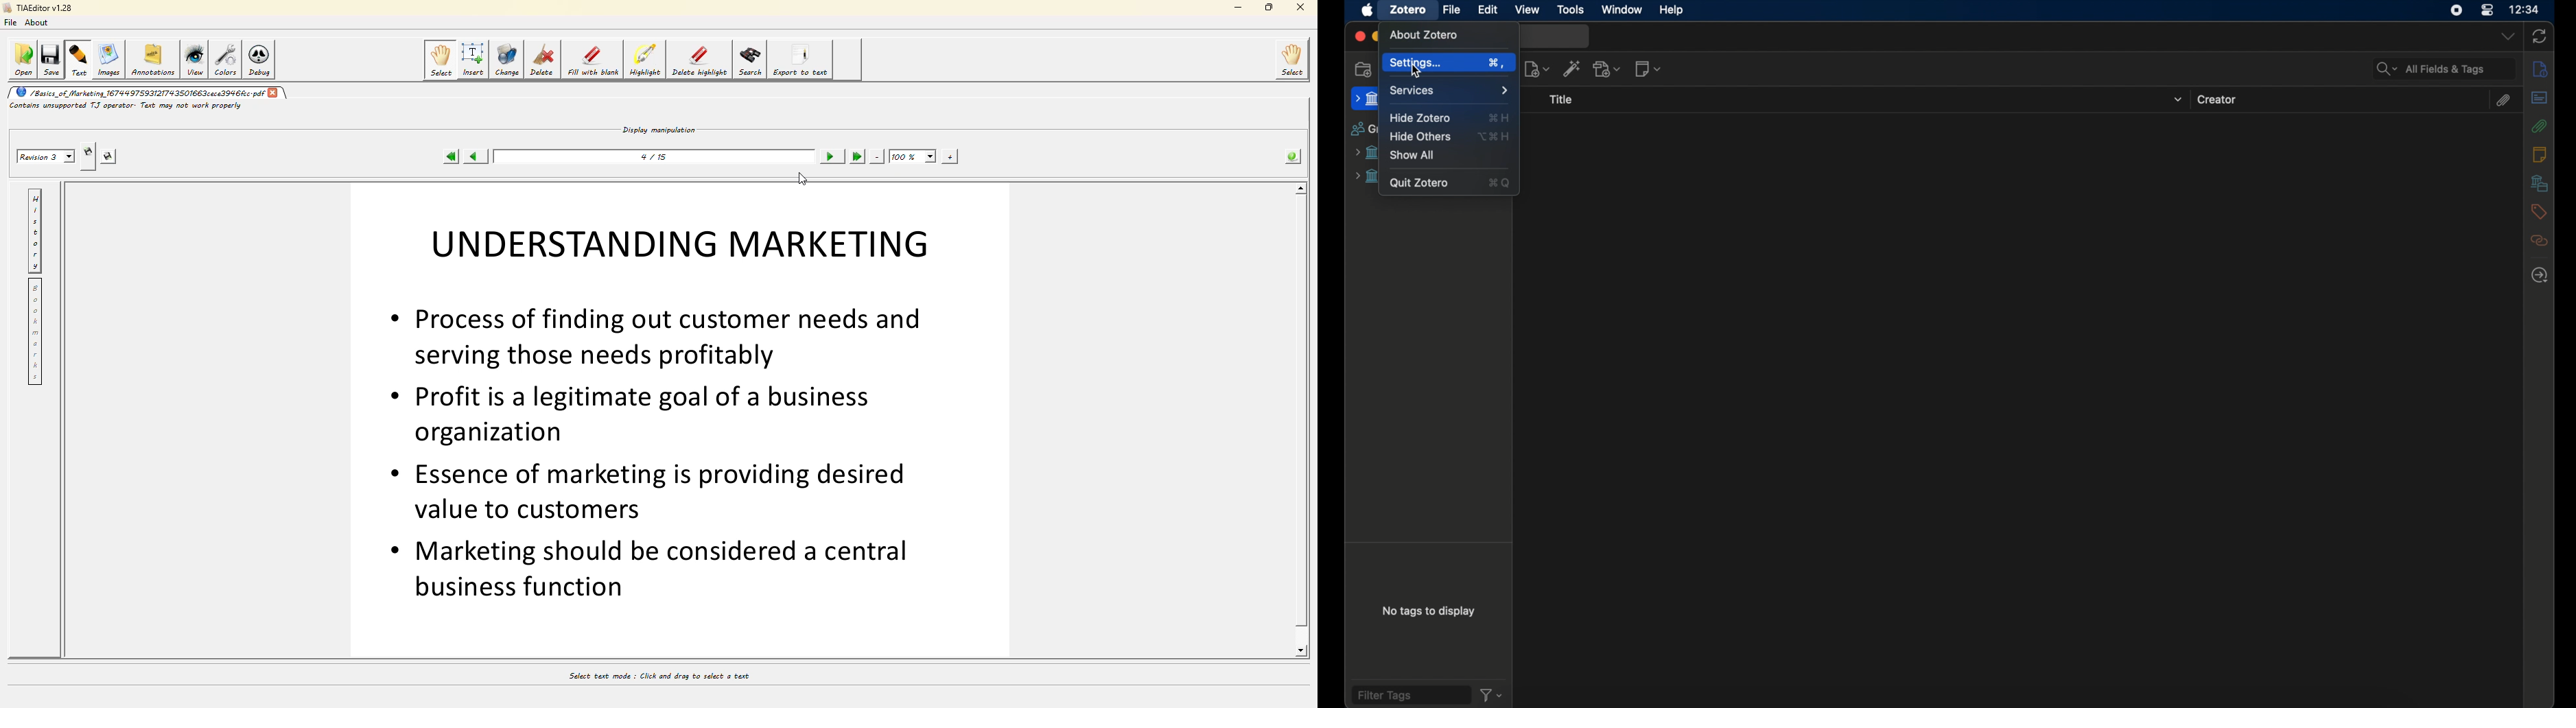  I want to click on abstract, so click(2539, 98).